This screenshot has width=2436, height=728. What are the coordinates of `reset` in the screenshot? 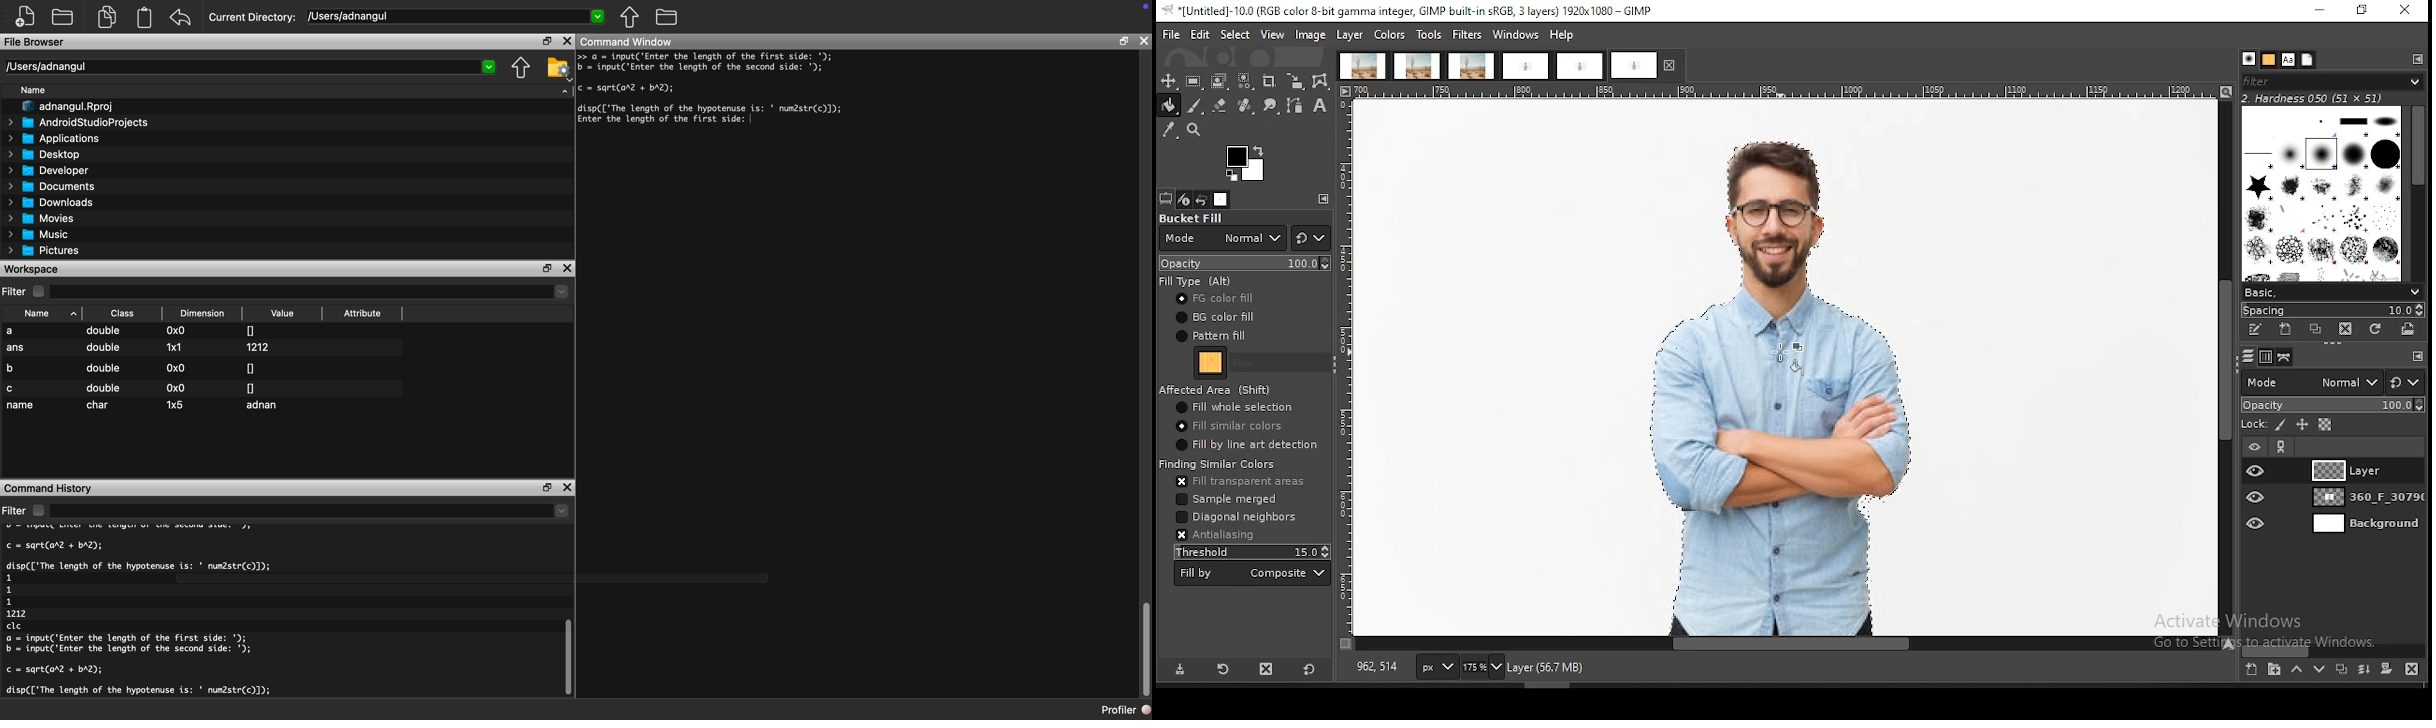 It's located at (1310, 238).